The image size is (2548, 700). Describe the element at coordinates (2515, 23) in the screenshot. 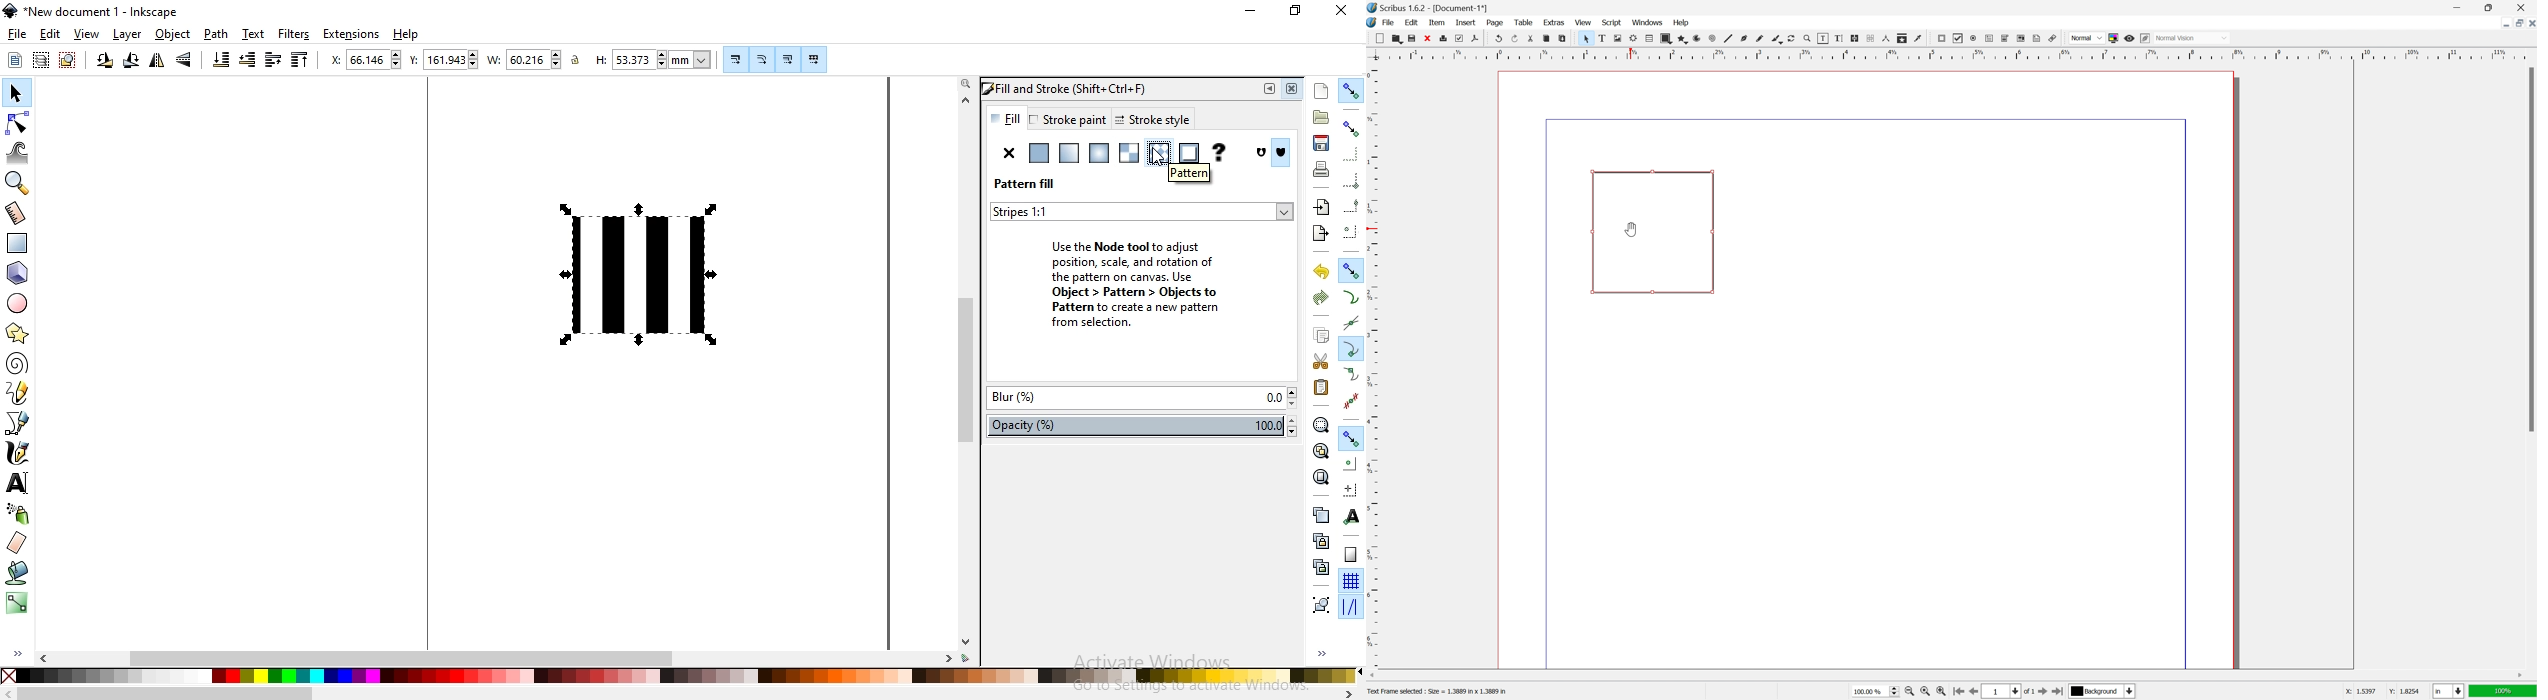

I see `restore down` at that location.